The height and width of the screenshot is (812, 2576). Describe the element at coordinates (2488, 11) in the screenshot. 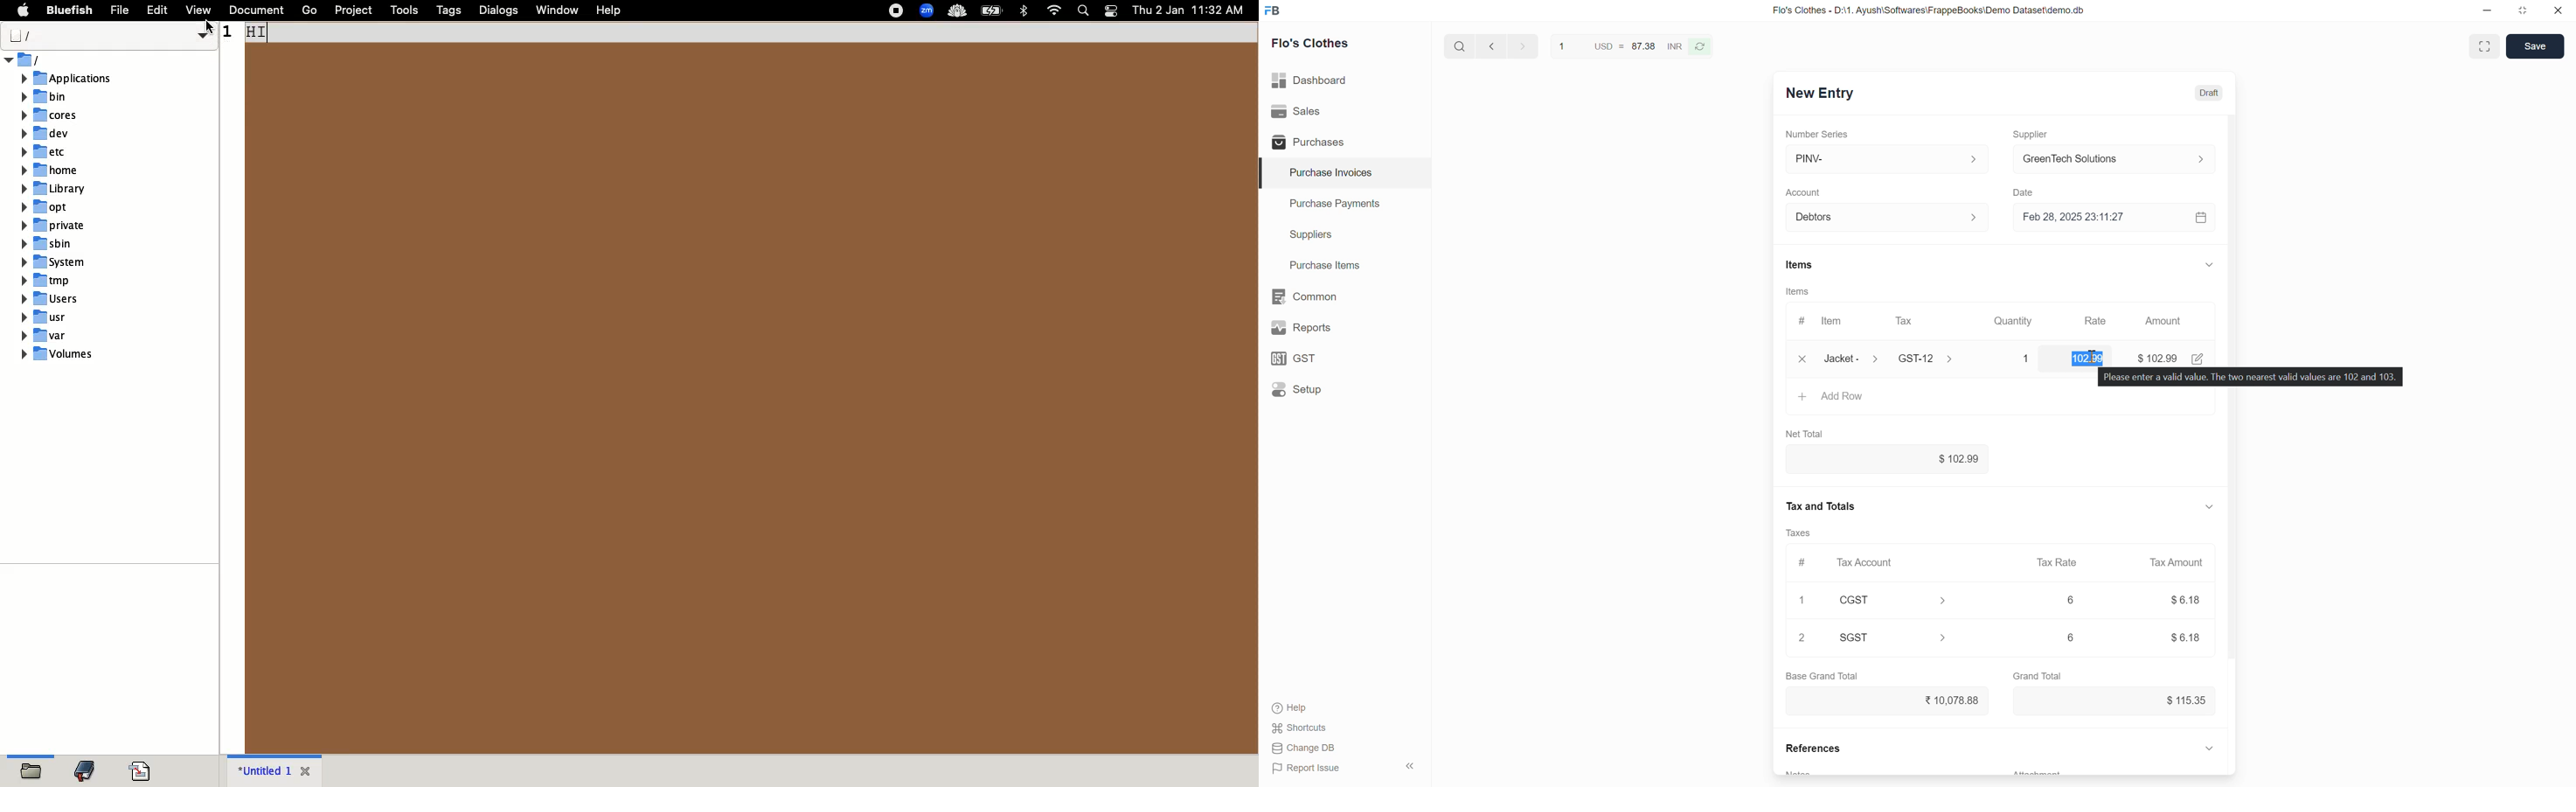

I see `Minimize` at that location.